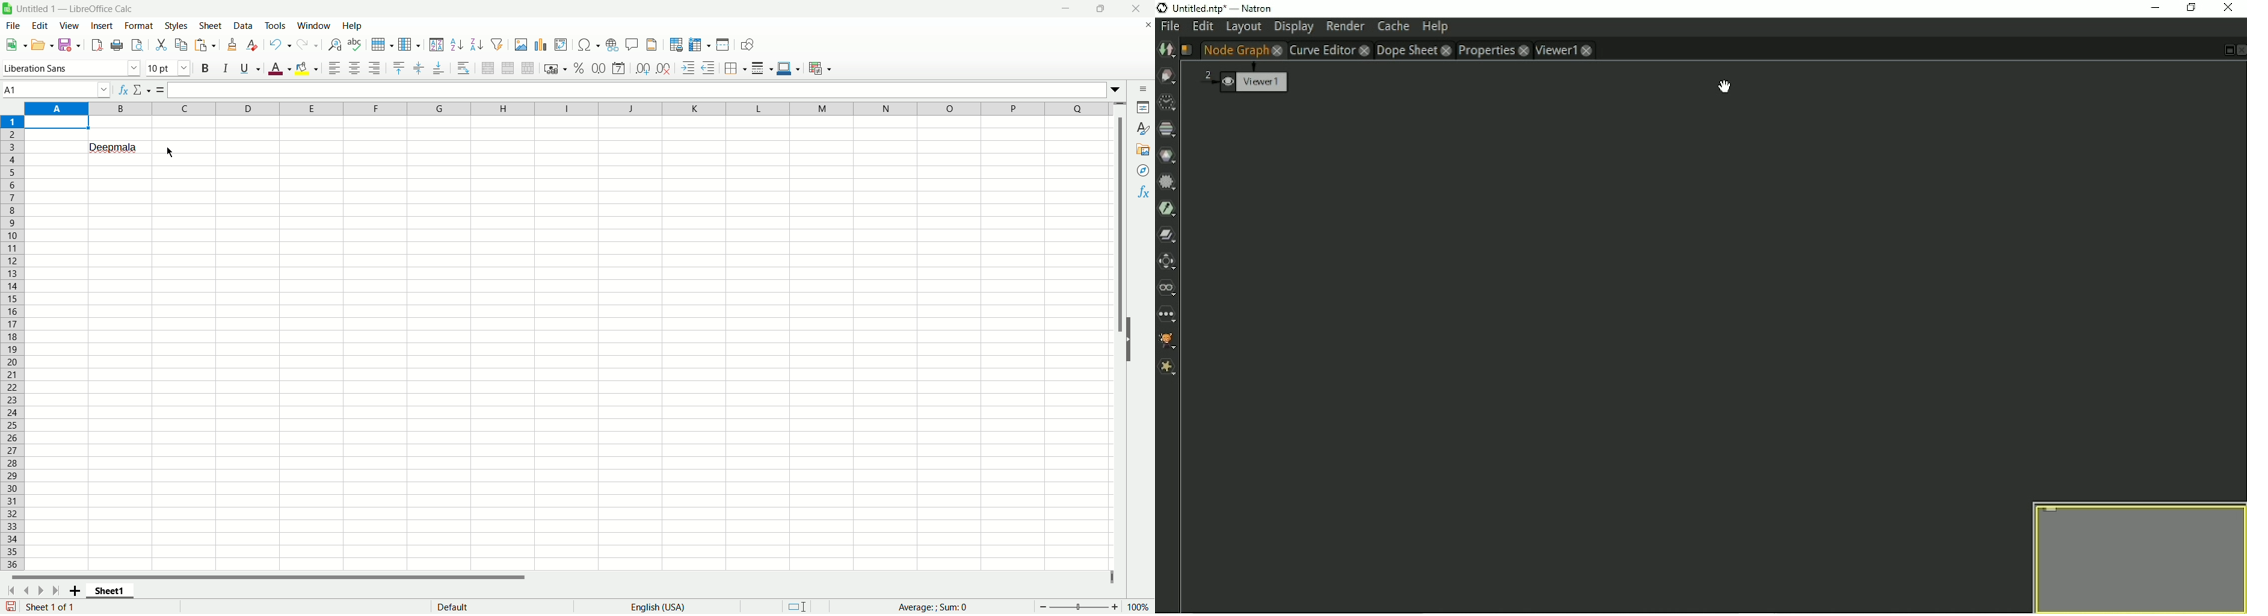  I want to click on Border color, so click(789, 68).